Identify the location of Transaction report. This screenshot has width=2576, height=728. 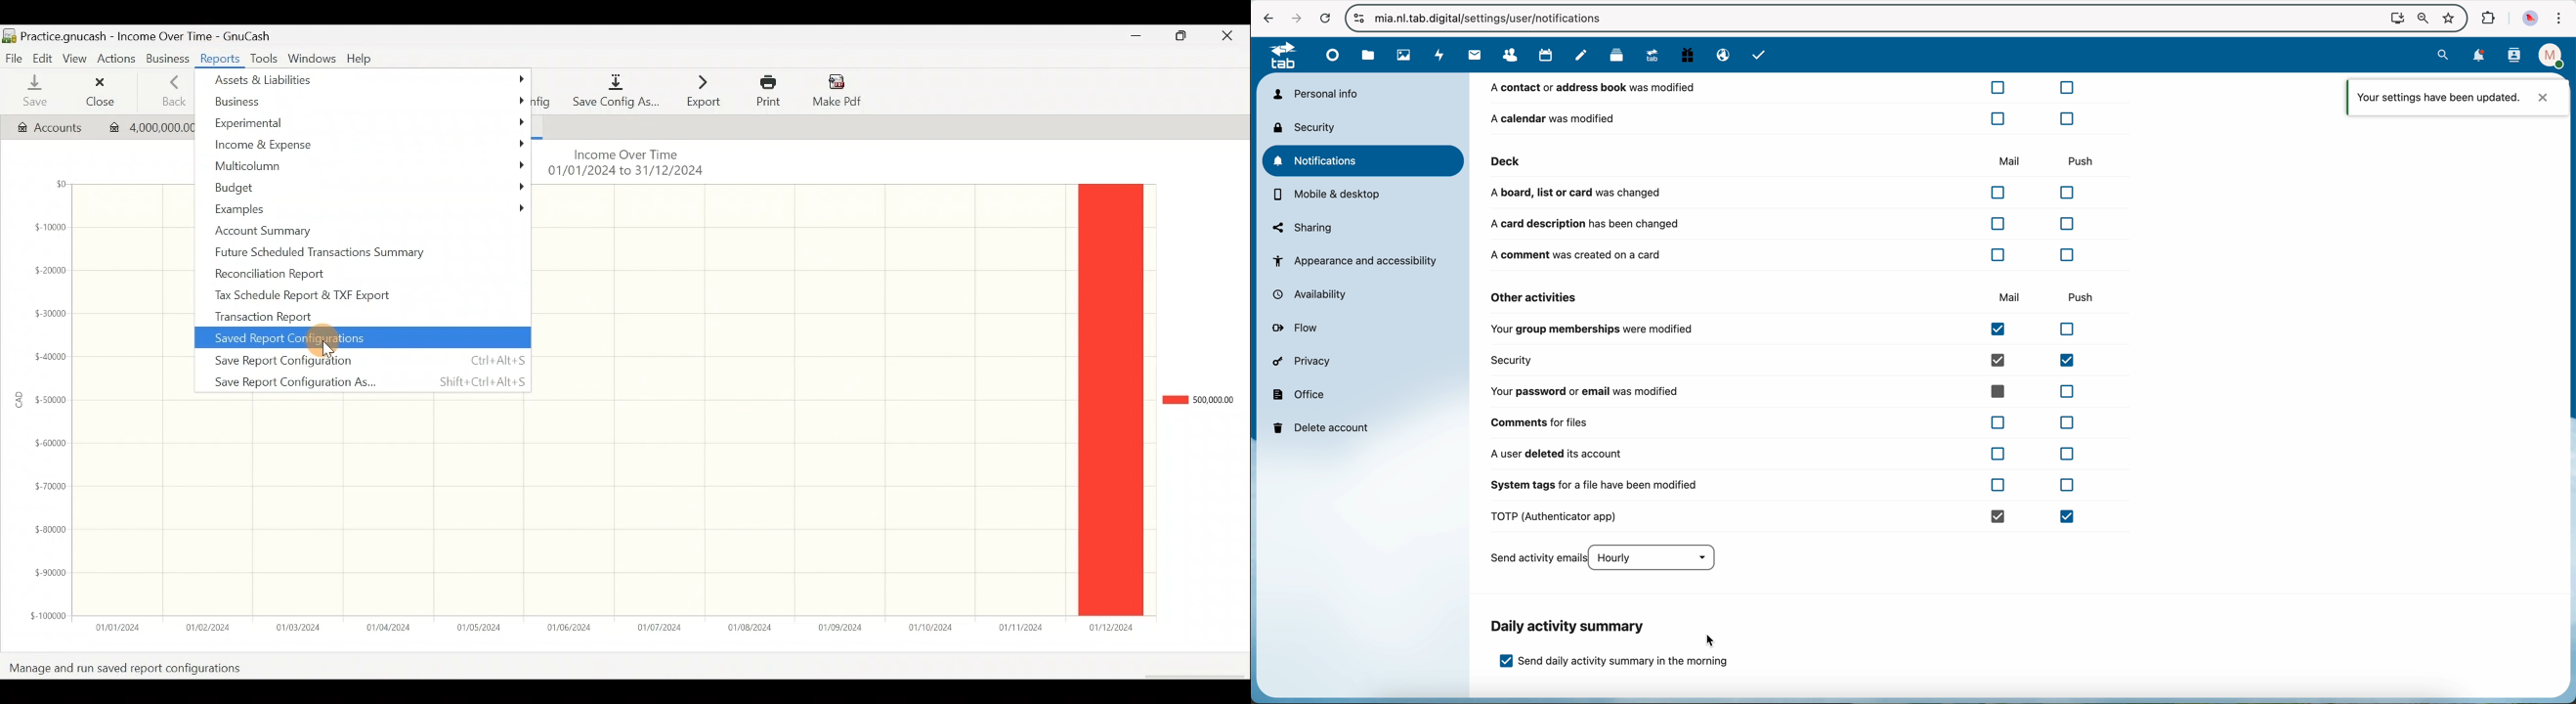
(268, 317).